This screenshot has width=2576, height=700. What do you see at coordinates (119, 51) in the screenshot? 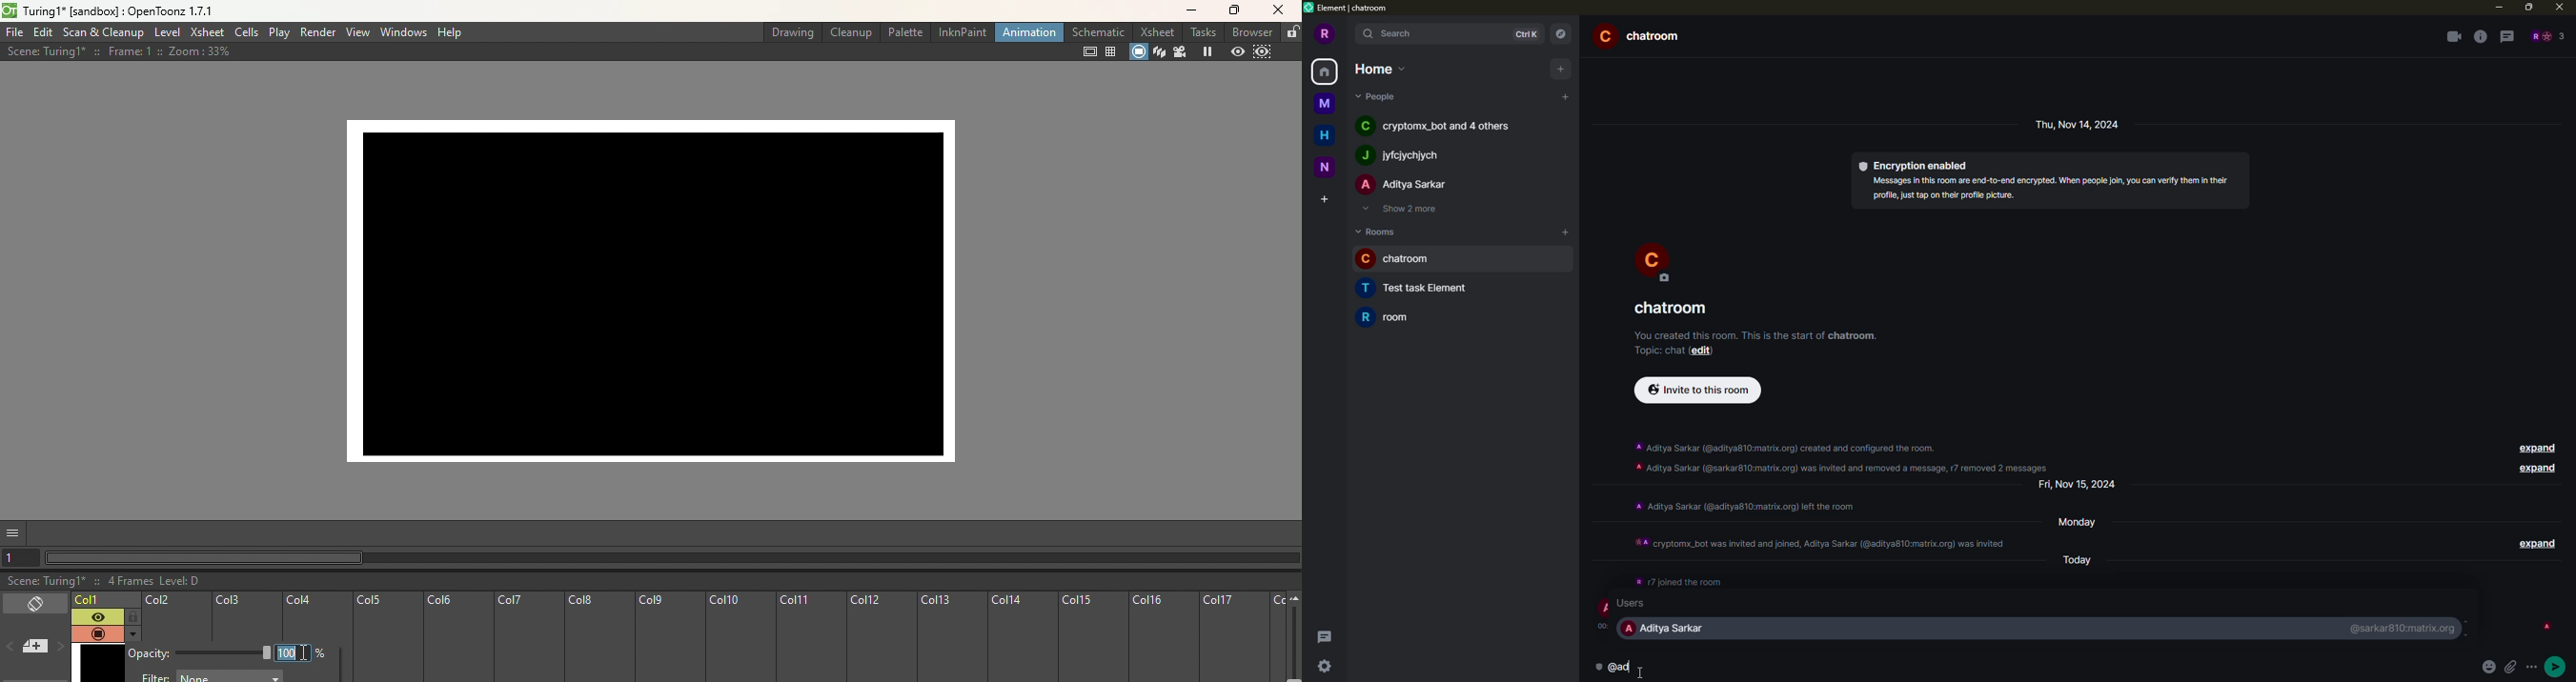
I see `Scene: Turing1* :: Frame: 1 :: Zoom: 33%` at bounding box center [119, 51].